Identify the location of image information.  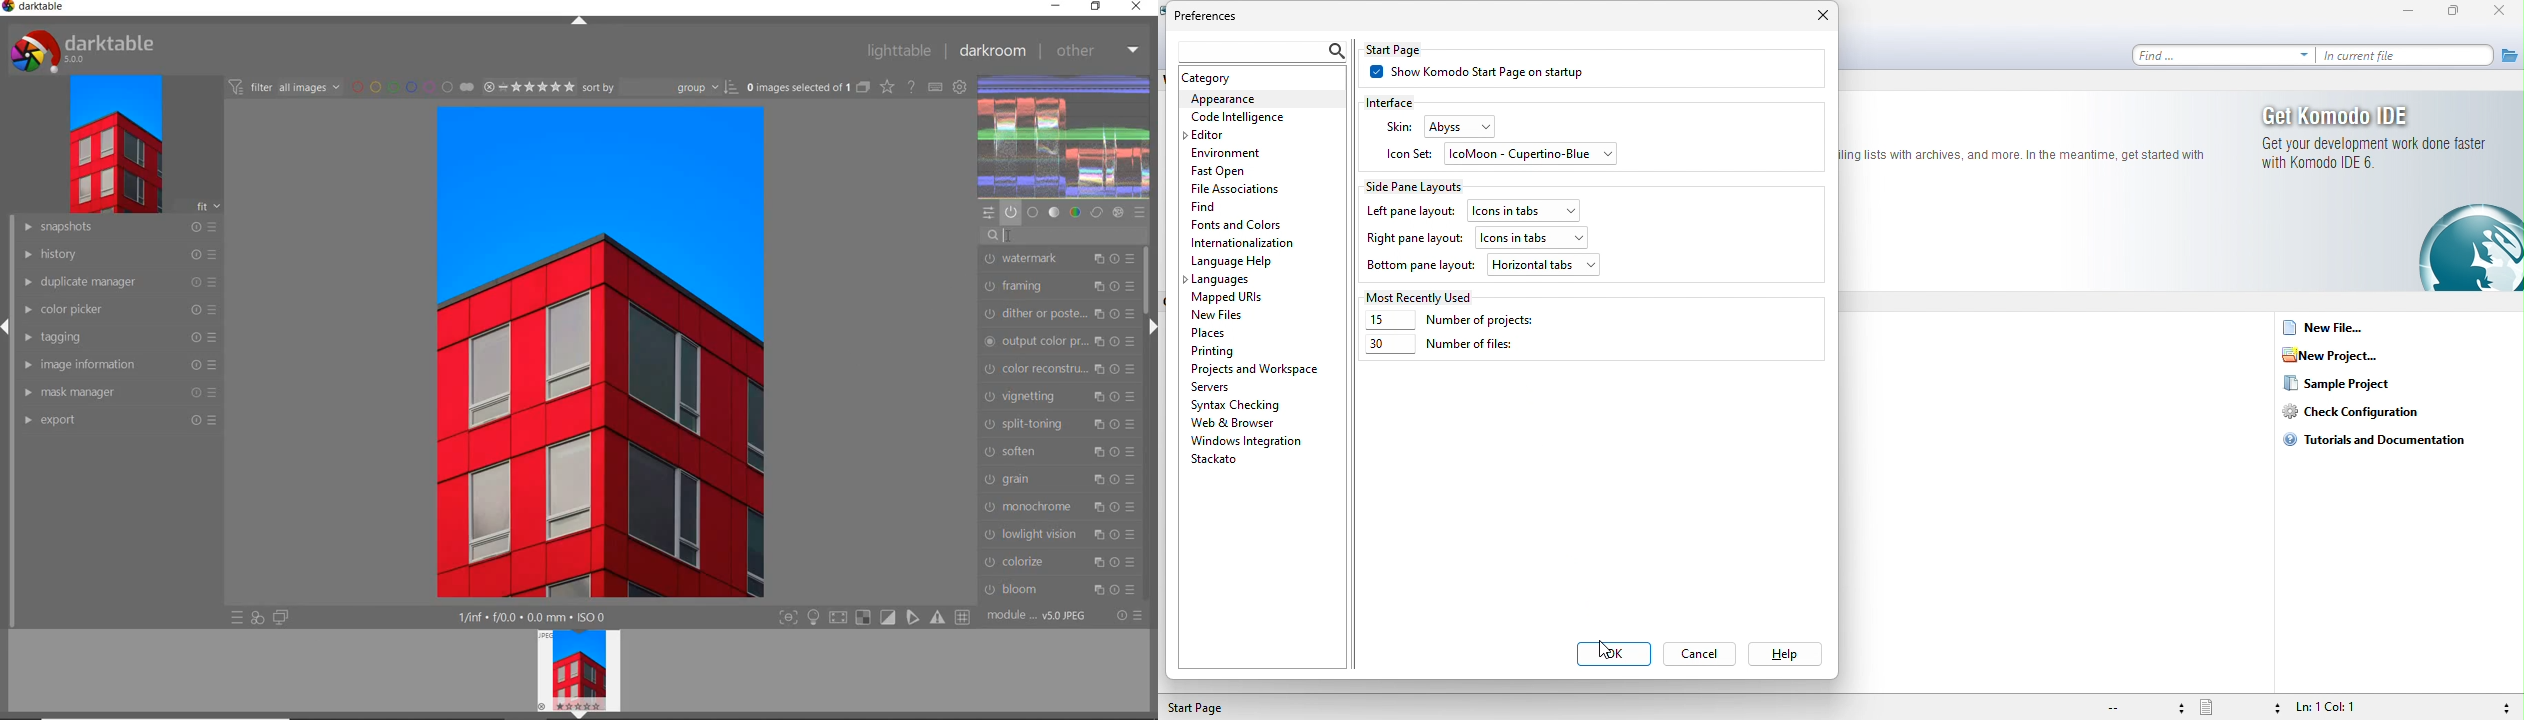
(118, 366).